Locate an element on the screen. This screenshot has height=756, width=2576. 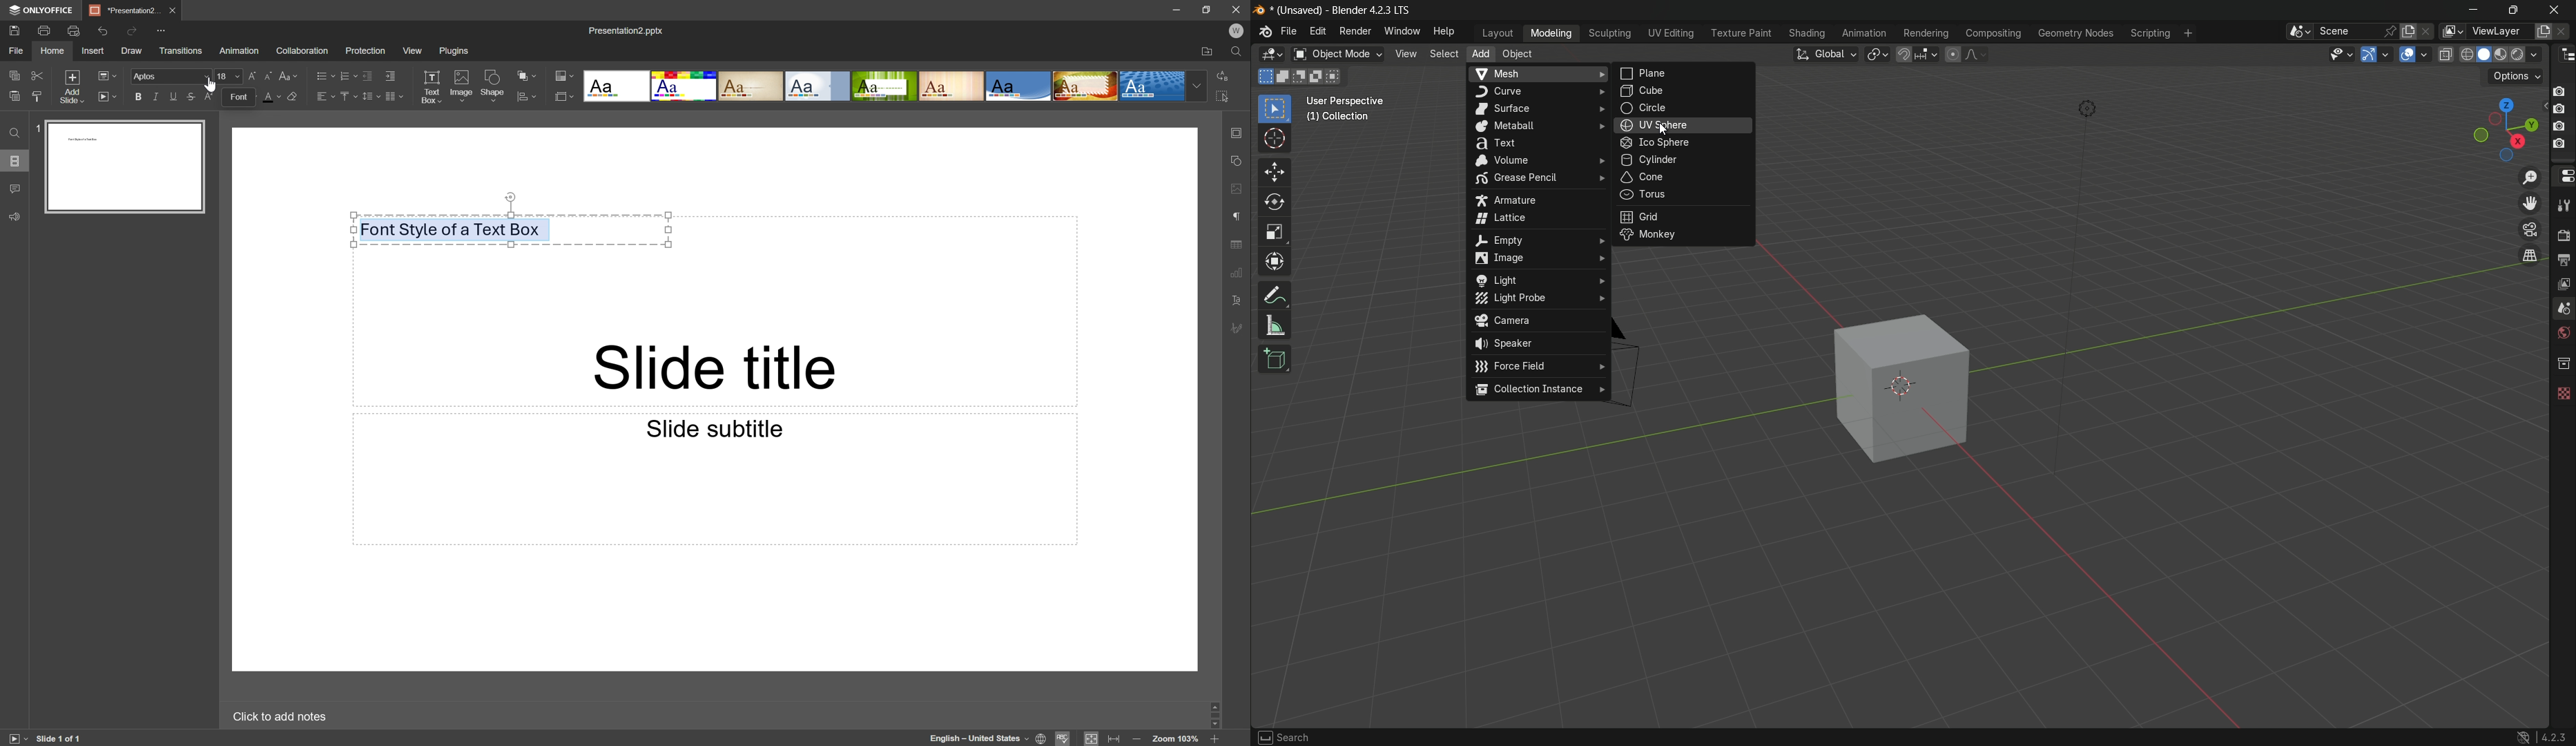
Strikethrough is located at coordinates (192, 95).